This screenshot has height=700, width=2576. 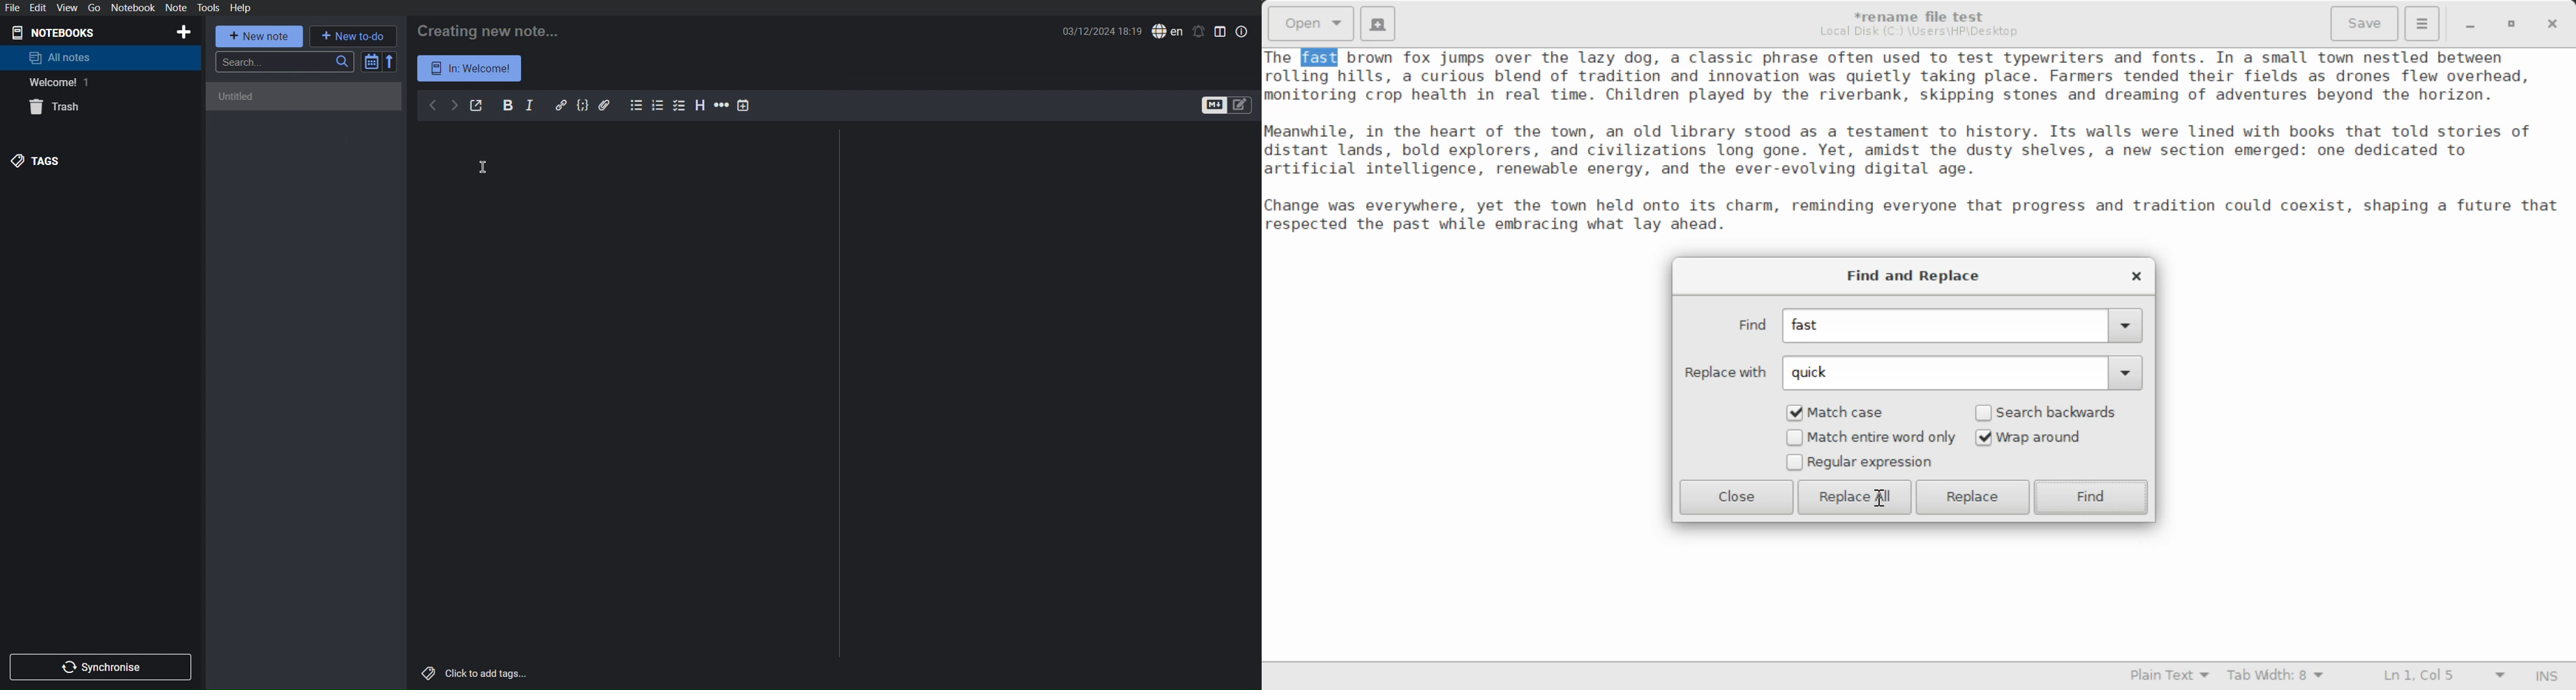 What do you see at coordinates (659, 105) in the screenshot?
I see `Numbered List` at bounding box center [659, 105].